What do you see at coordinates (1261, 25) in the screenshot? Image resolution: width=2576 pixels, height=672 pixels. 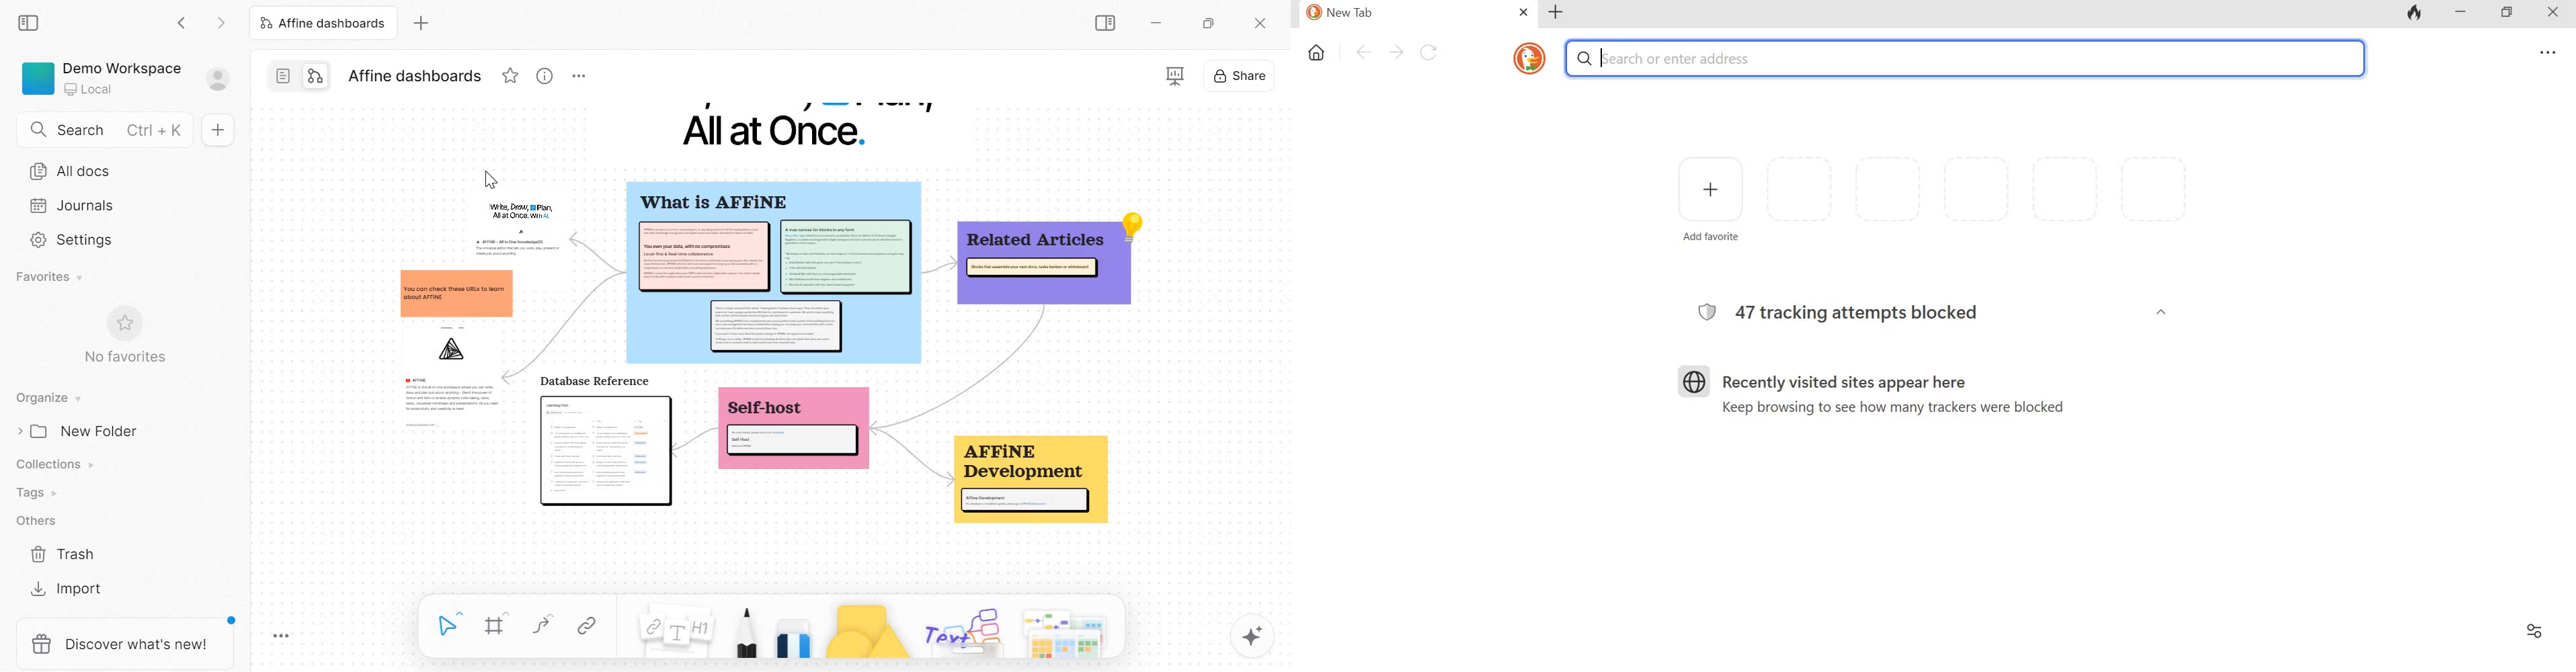 I see `close` at bounding box center [1261, 25].